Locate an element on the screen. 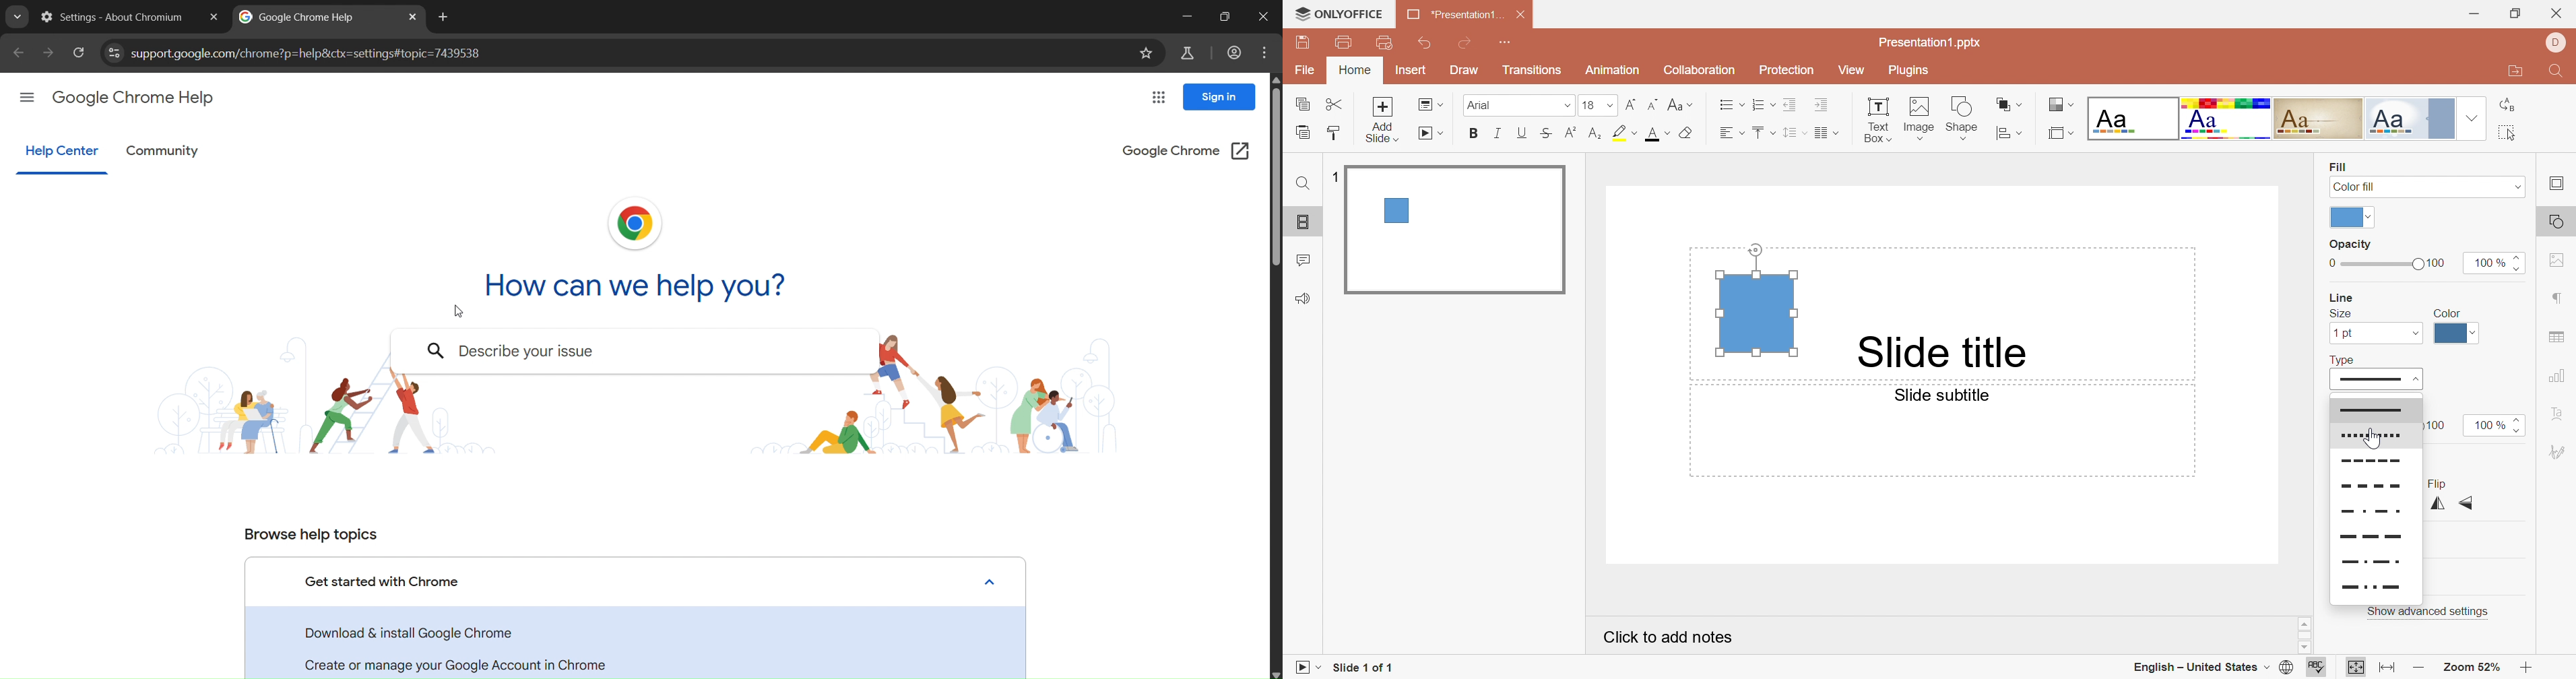 This screenshot has width=2576, height=700. Maximize is located at coordinates (1225, 16).